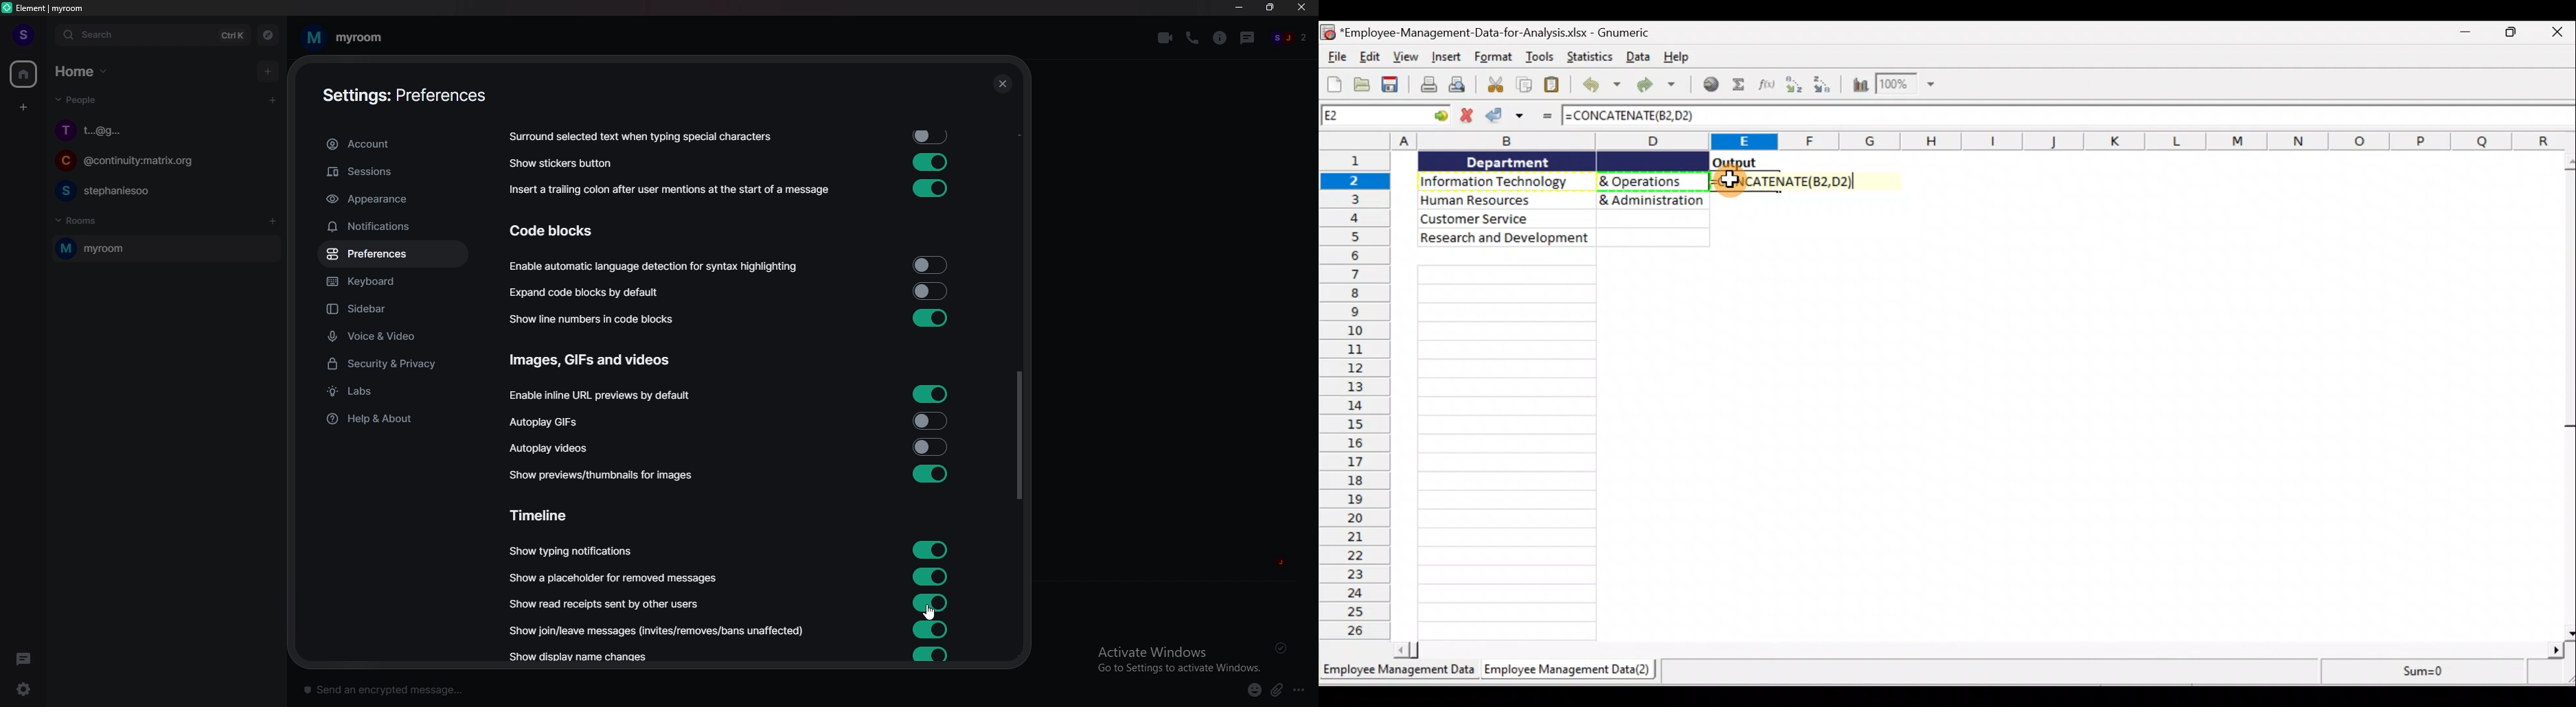  Describe the element at coordinates (1522, 85) in the screenshot. I see `Copy the selection` at that location.